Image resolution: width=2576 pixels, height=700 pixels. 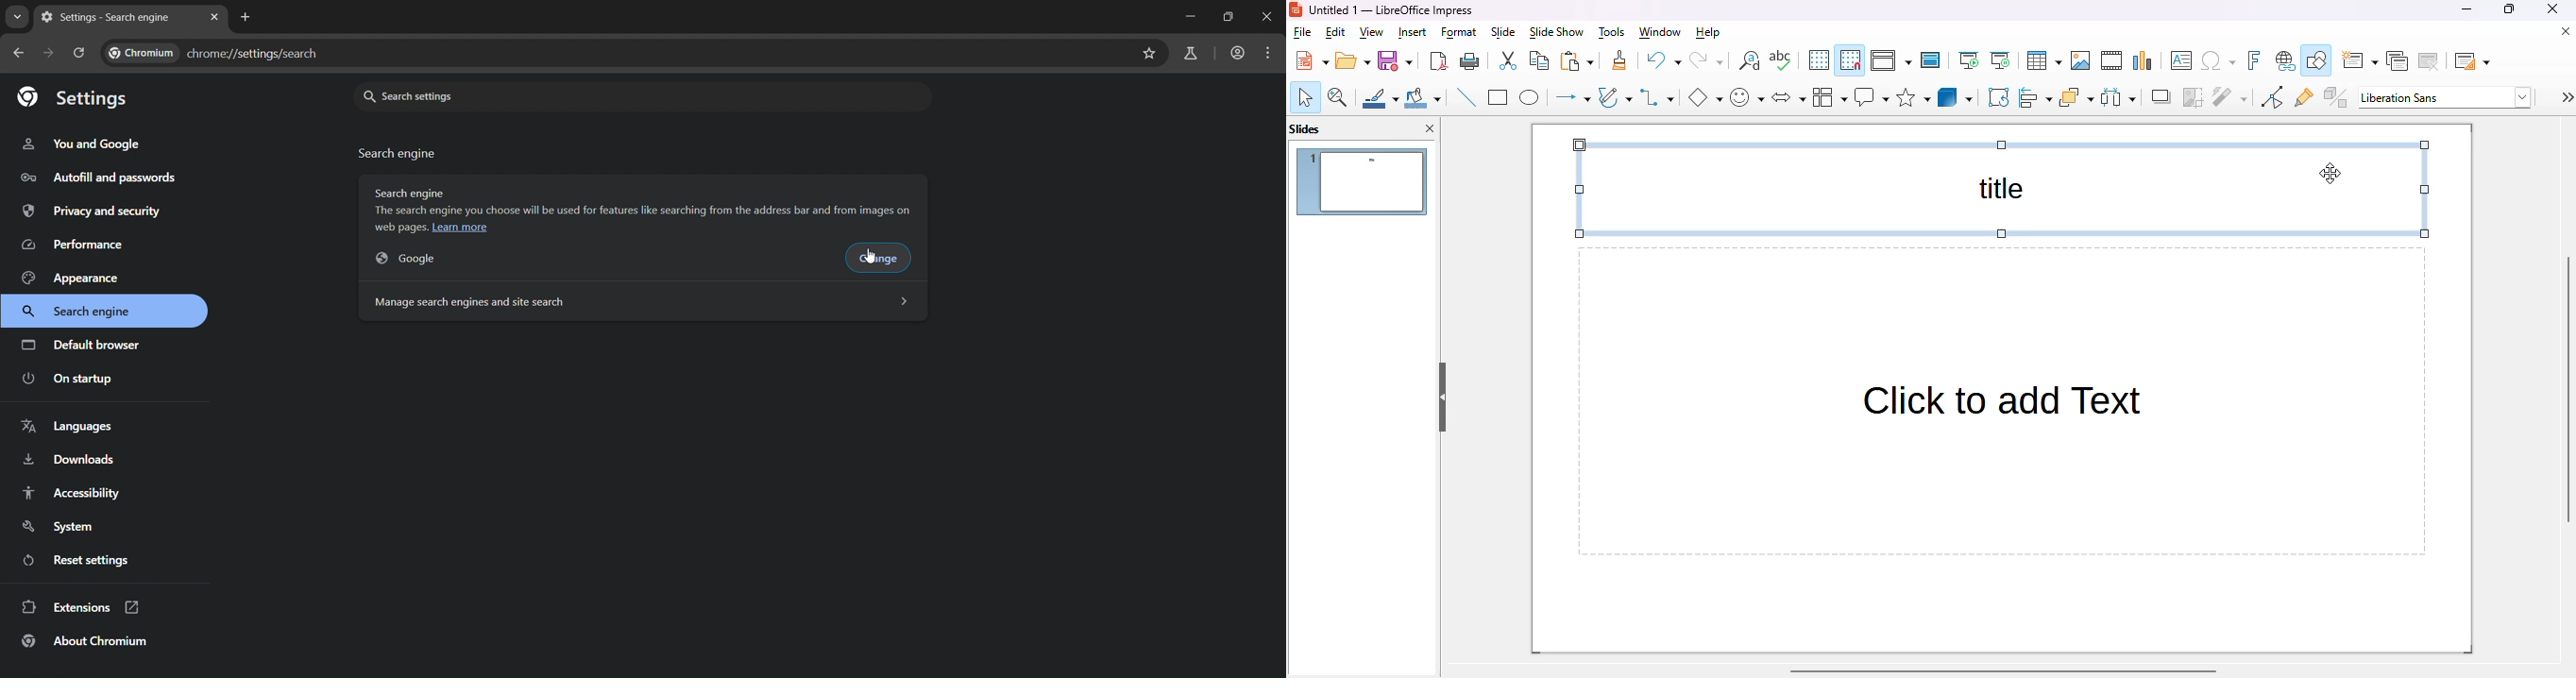 I want to click on save, so click(x=1395, y=60).